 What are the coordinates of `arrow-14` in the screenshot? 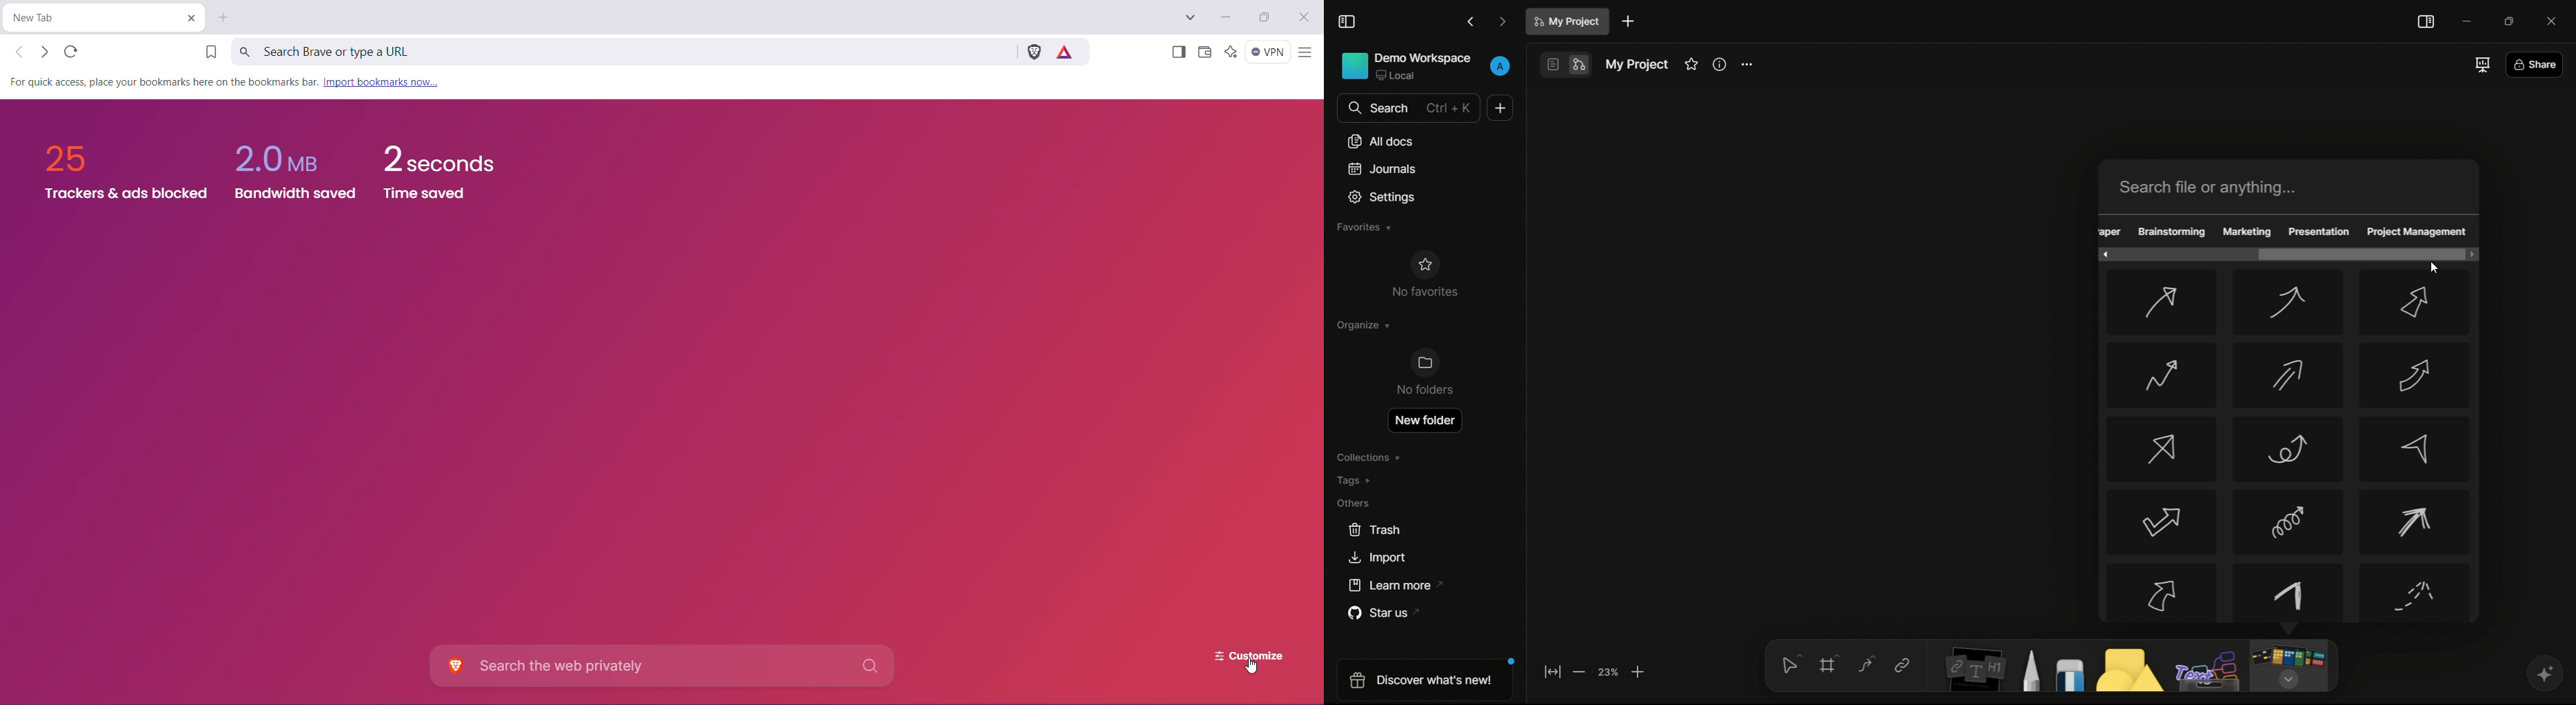 It's located at (2290, 593).